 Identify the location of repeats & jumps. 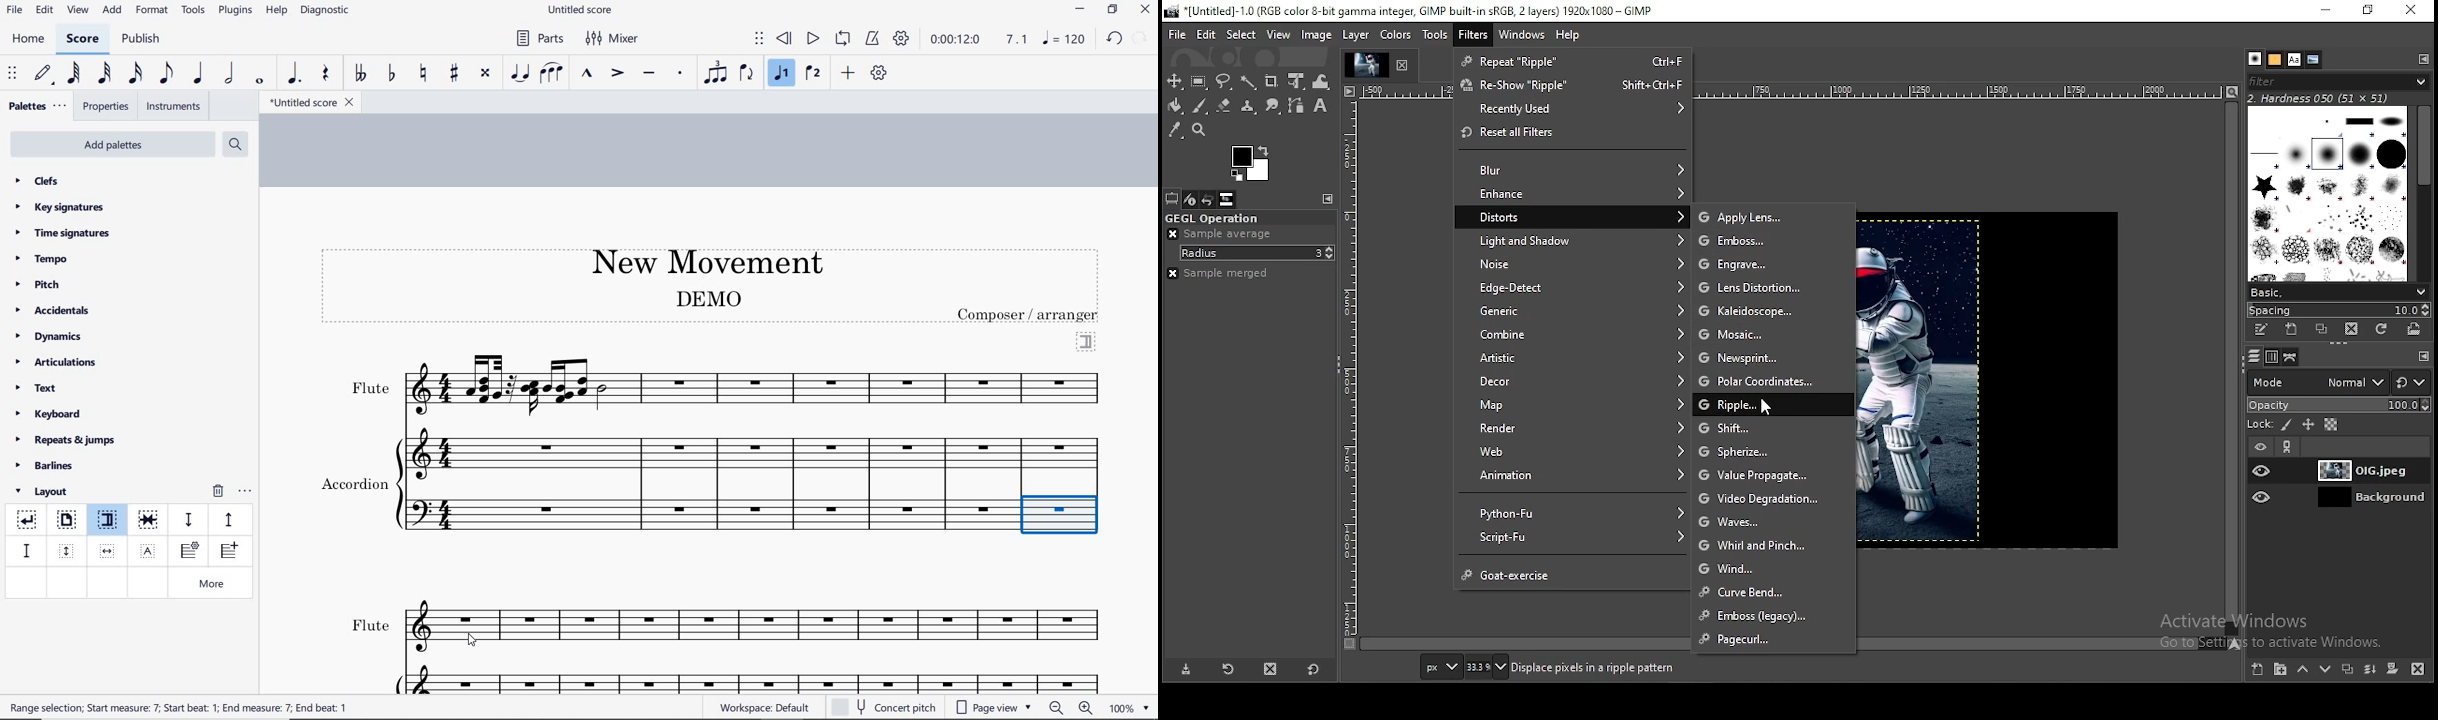
(66, 438).